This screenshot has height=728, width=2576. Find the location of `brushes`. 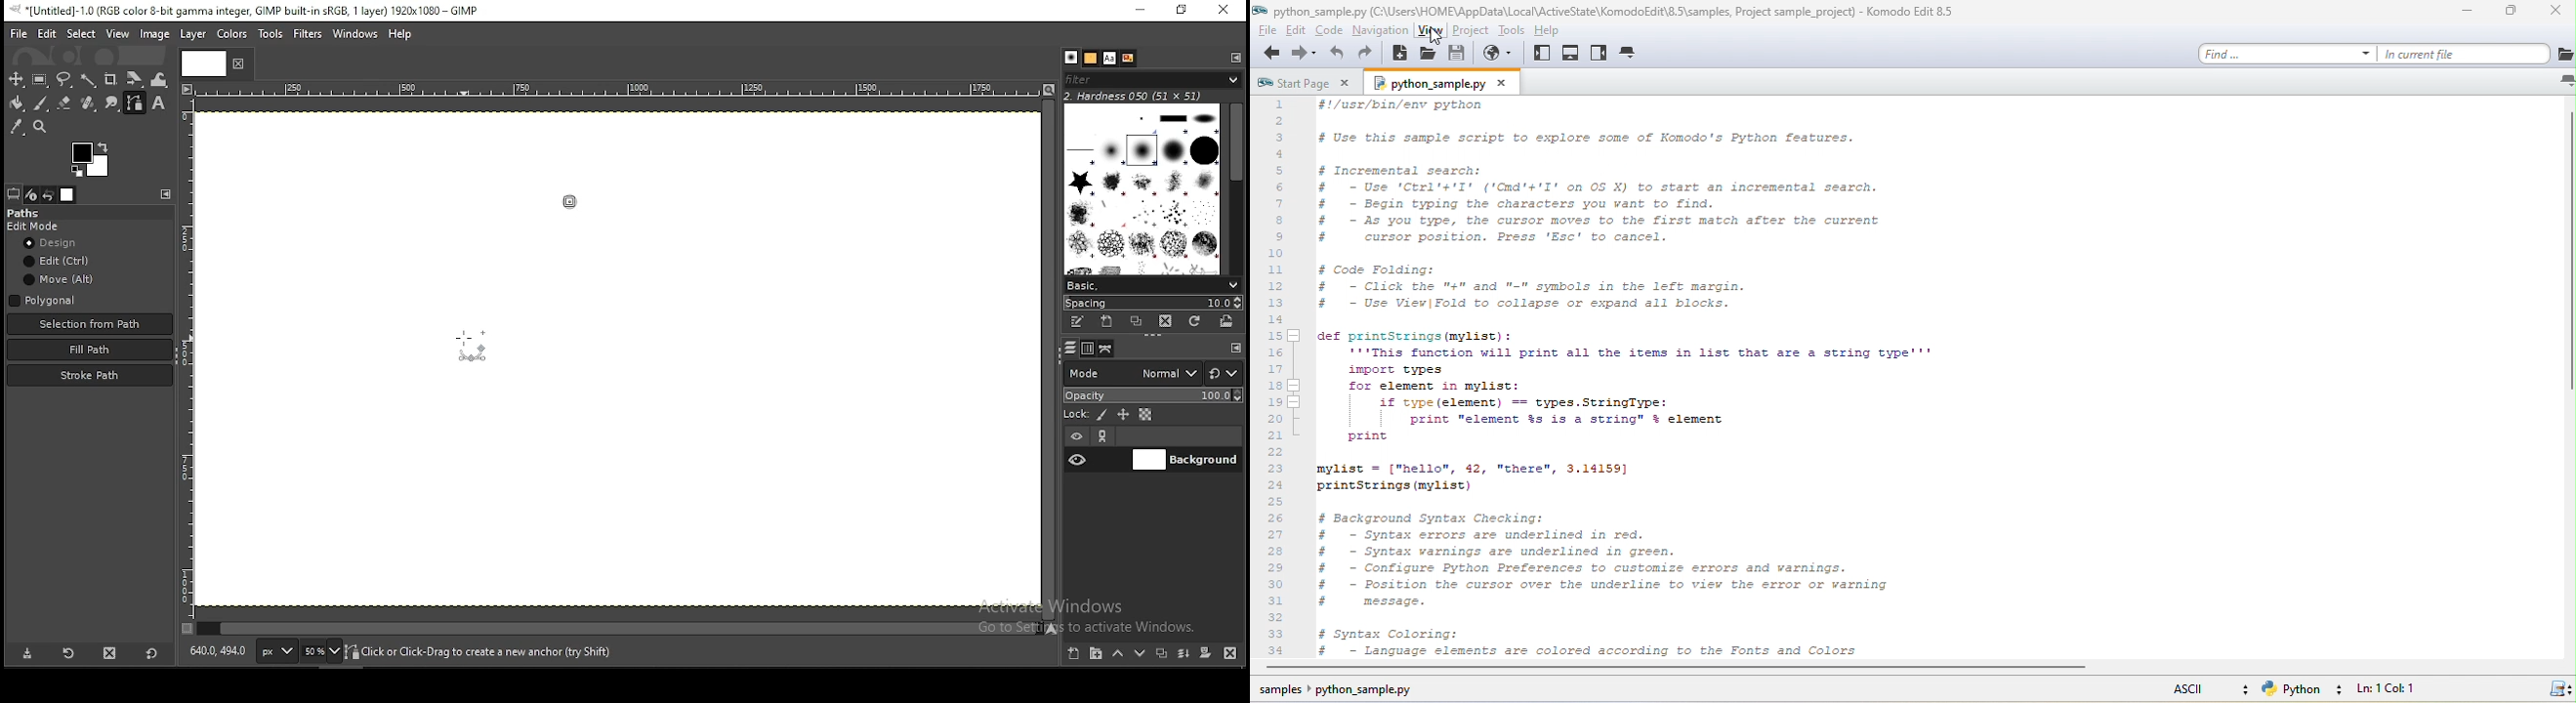

brushes is located at coordinates (1071, 58).